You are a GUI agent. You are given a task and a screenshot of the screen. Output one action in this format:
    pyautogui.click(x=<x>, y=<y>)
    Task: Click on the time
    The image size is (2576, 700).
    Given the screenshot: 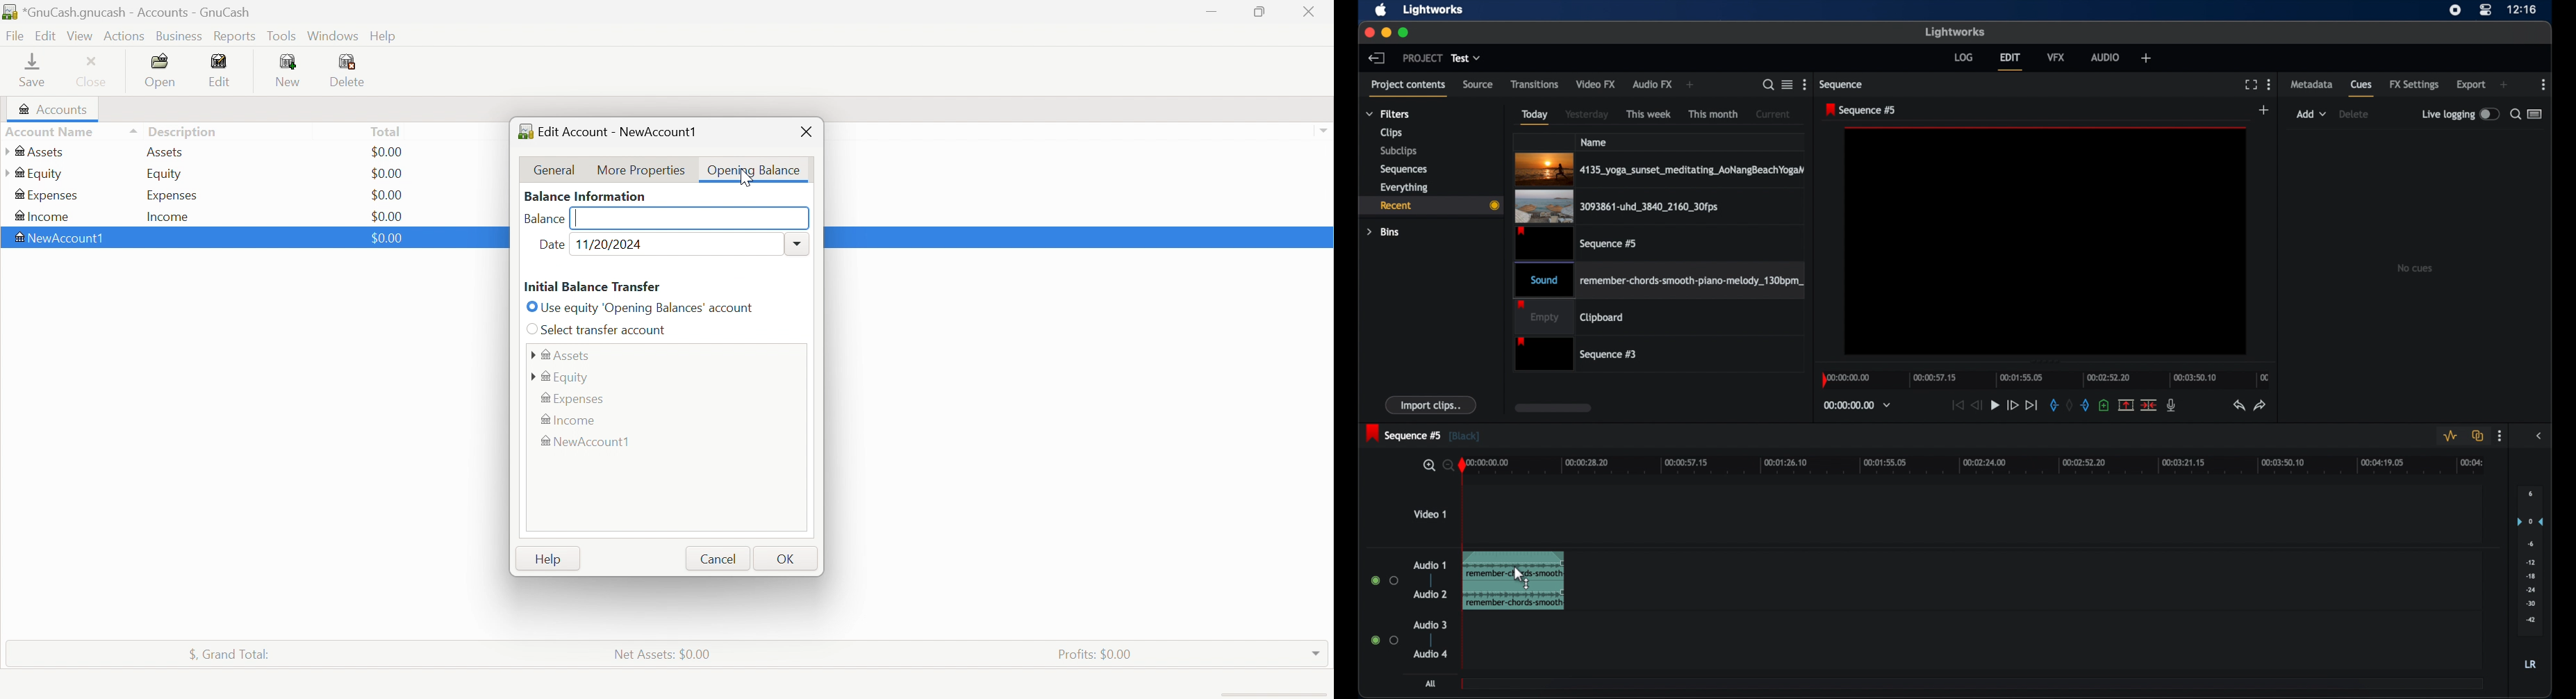 What is the action you would take?
    pyautogui.click(x=2522, y=10)
    